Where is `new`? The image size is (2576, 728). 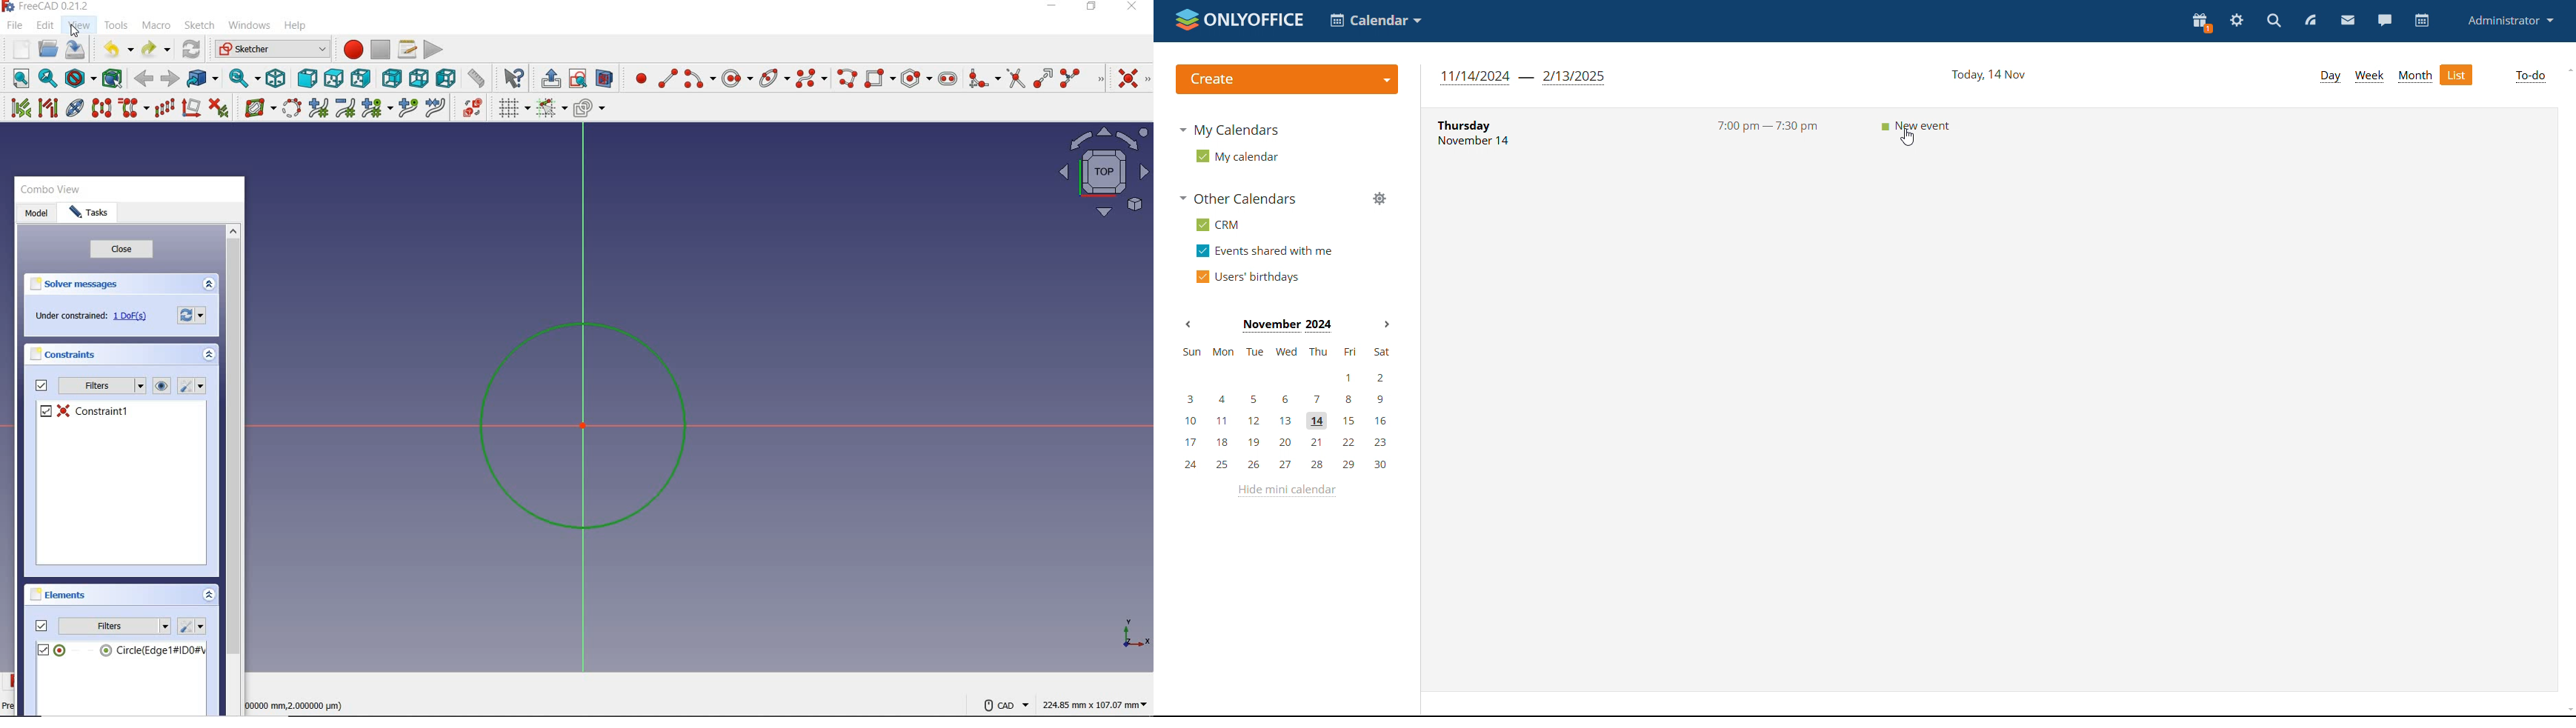 new is located at coordinates (17, 48).